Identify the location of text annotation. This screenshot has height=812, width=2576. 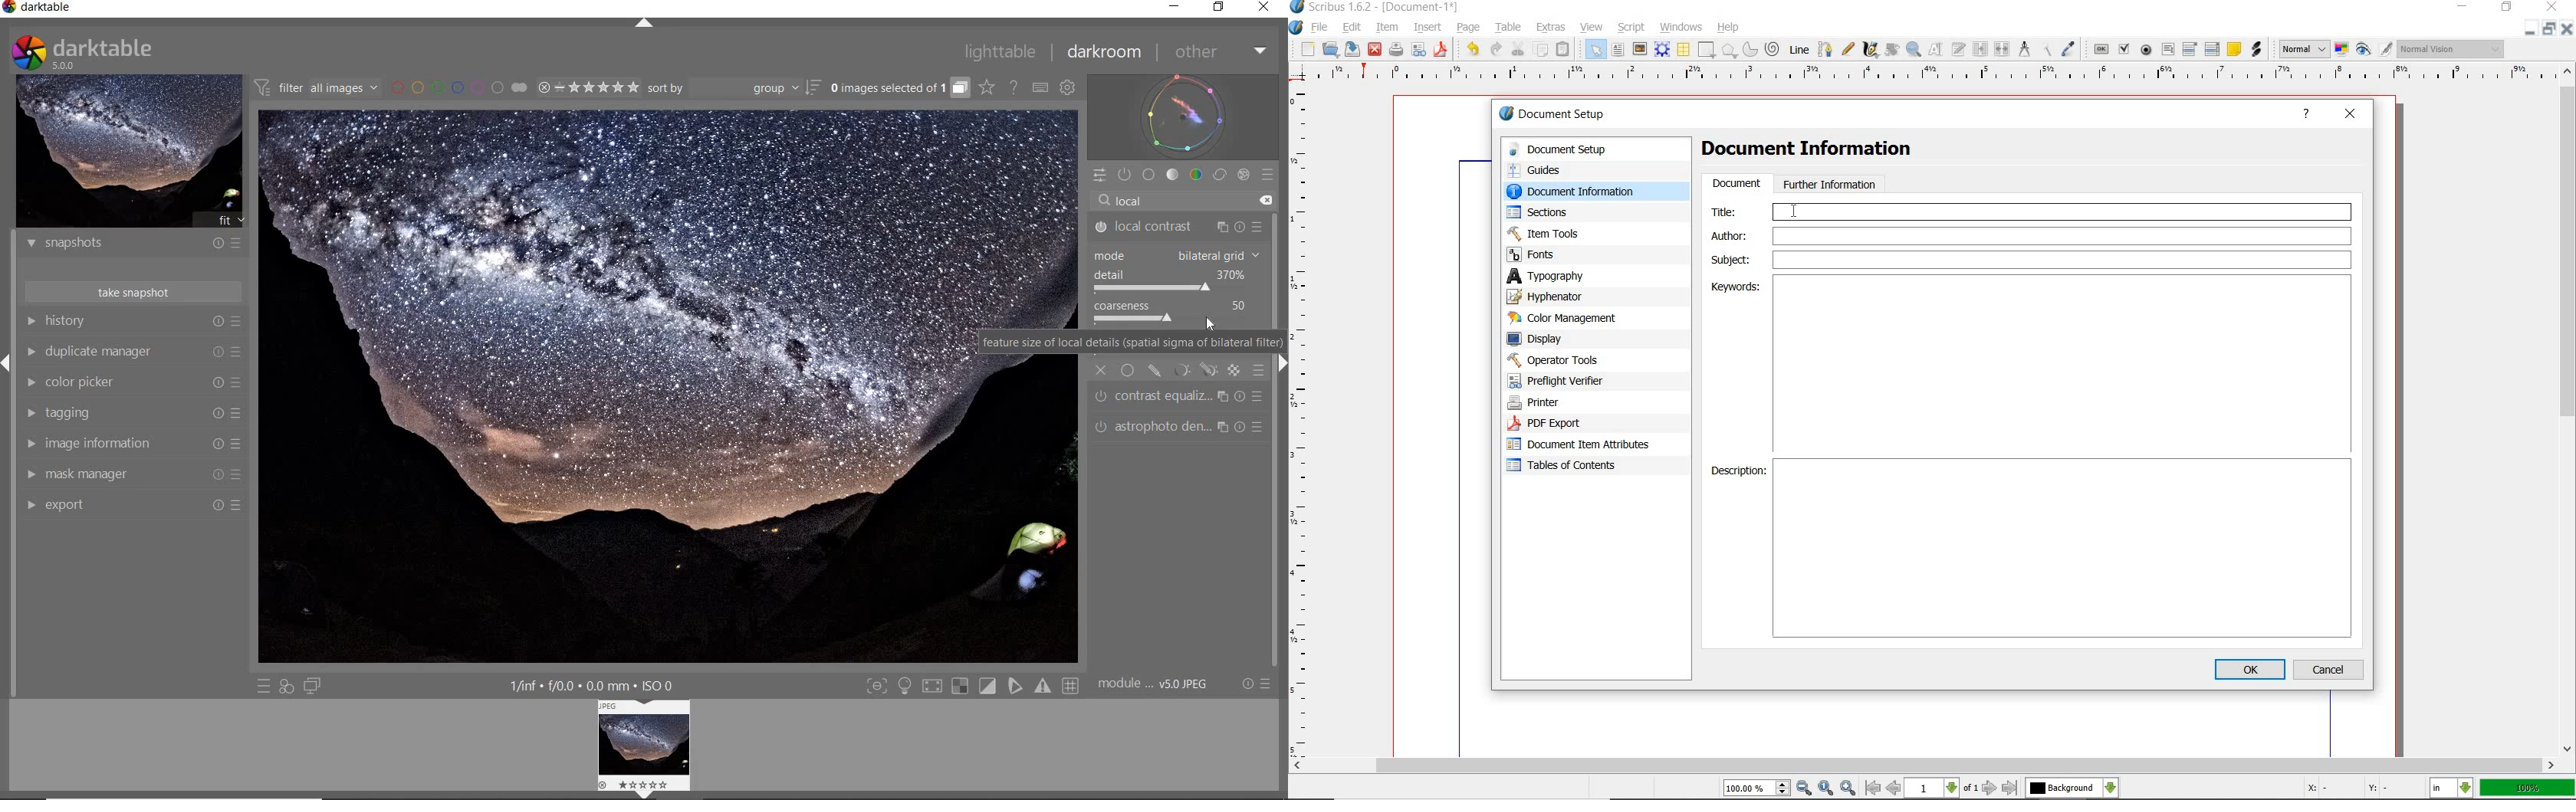
(2233, 51).